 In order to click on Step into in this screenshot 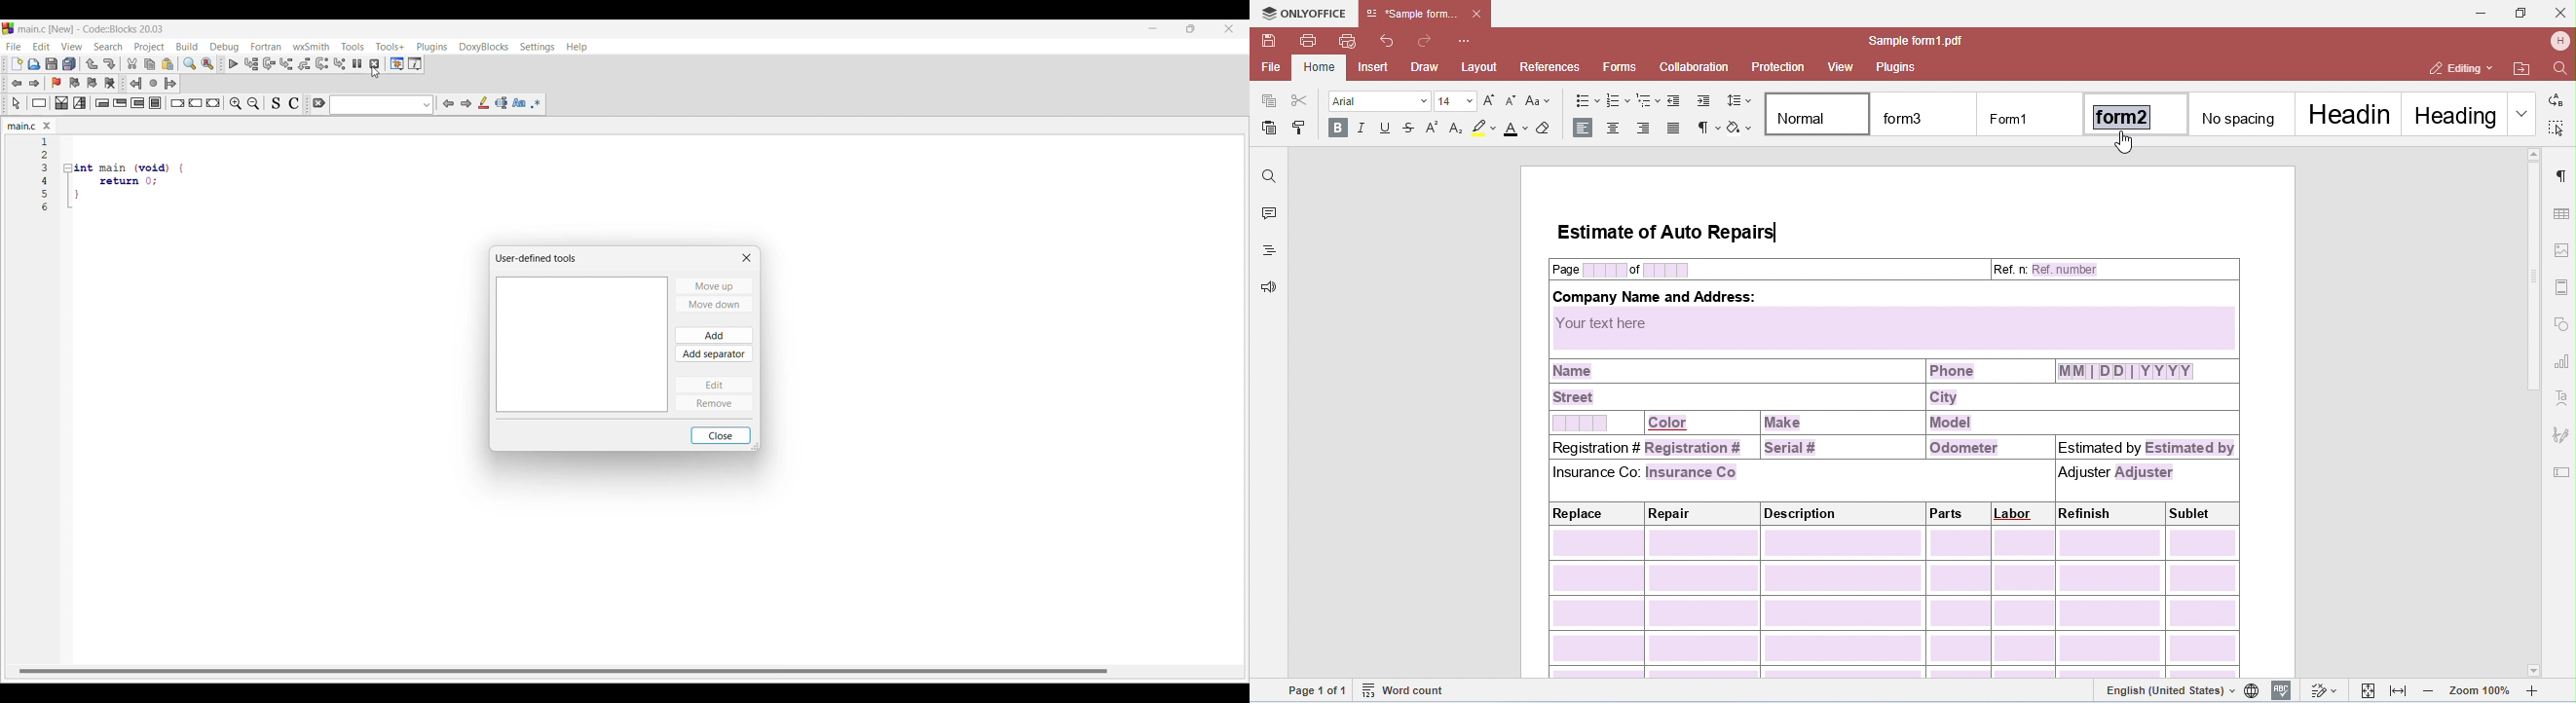, I will do `click(286, 64)`.